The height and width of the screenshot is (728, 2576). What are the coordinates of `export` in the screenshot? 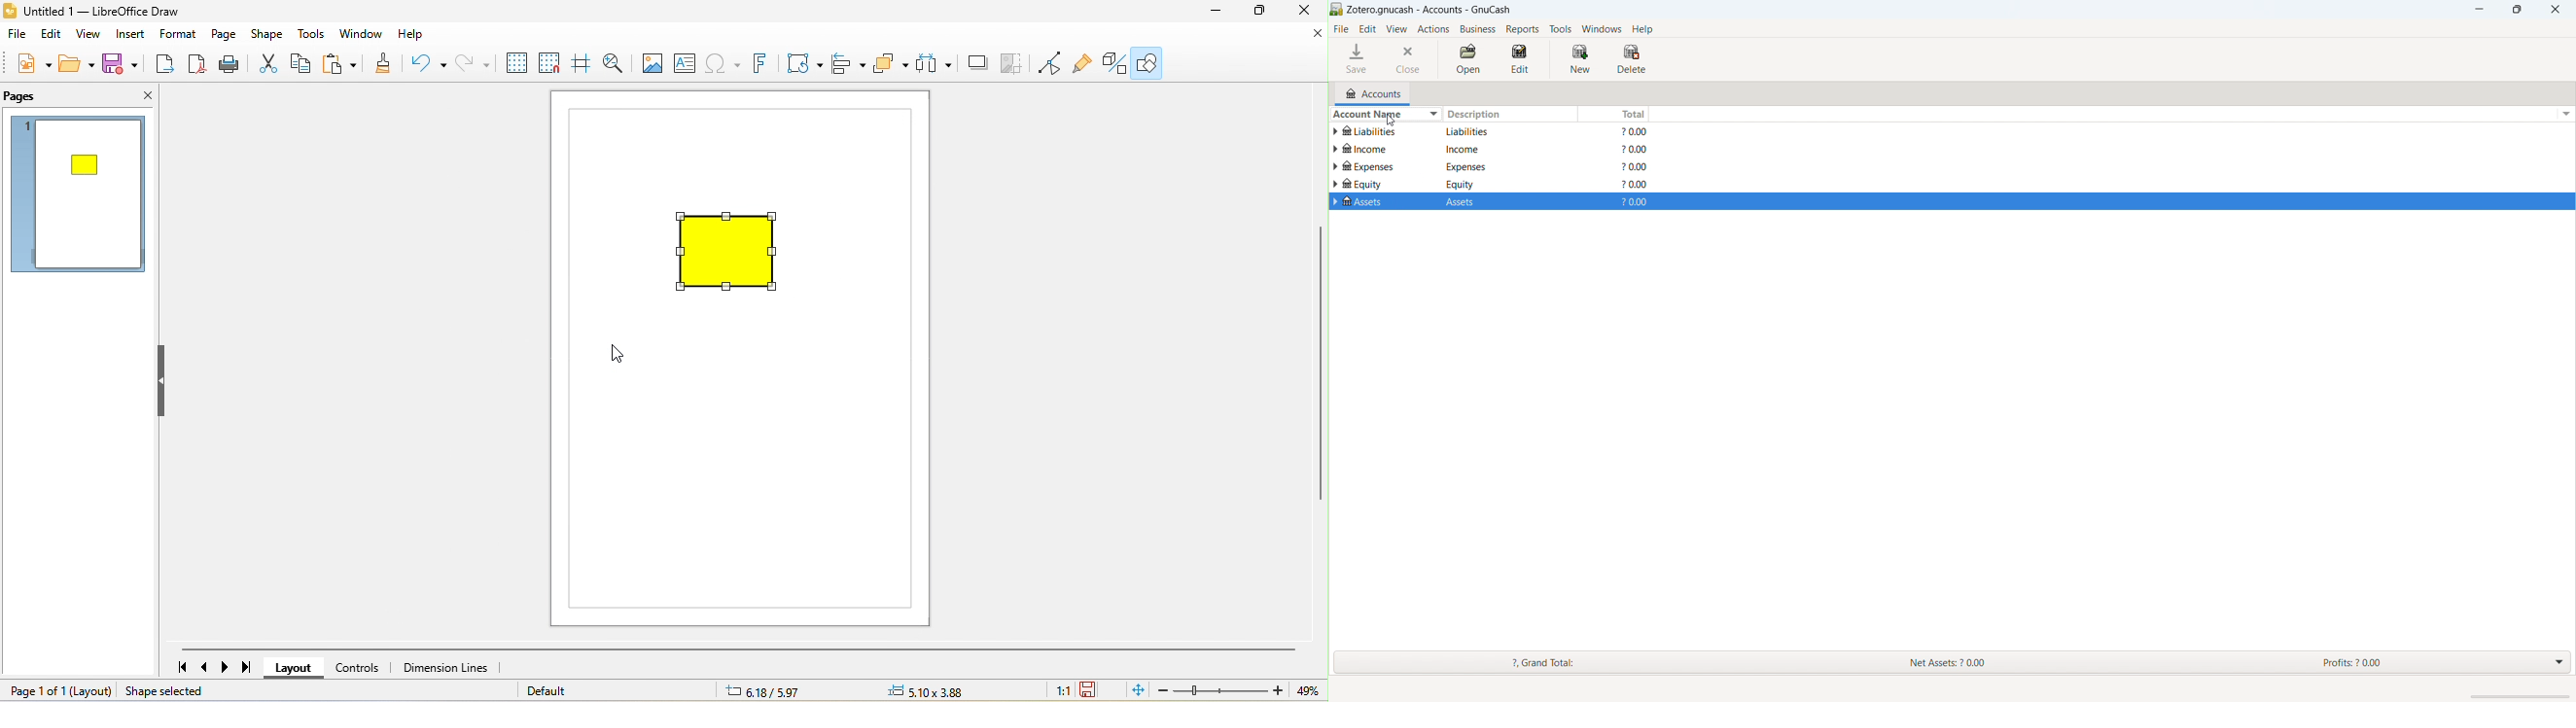 It's located at (162, 66).